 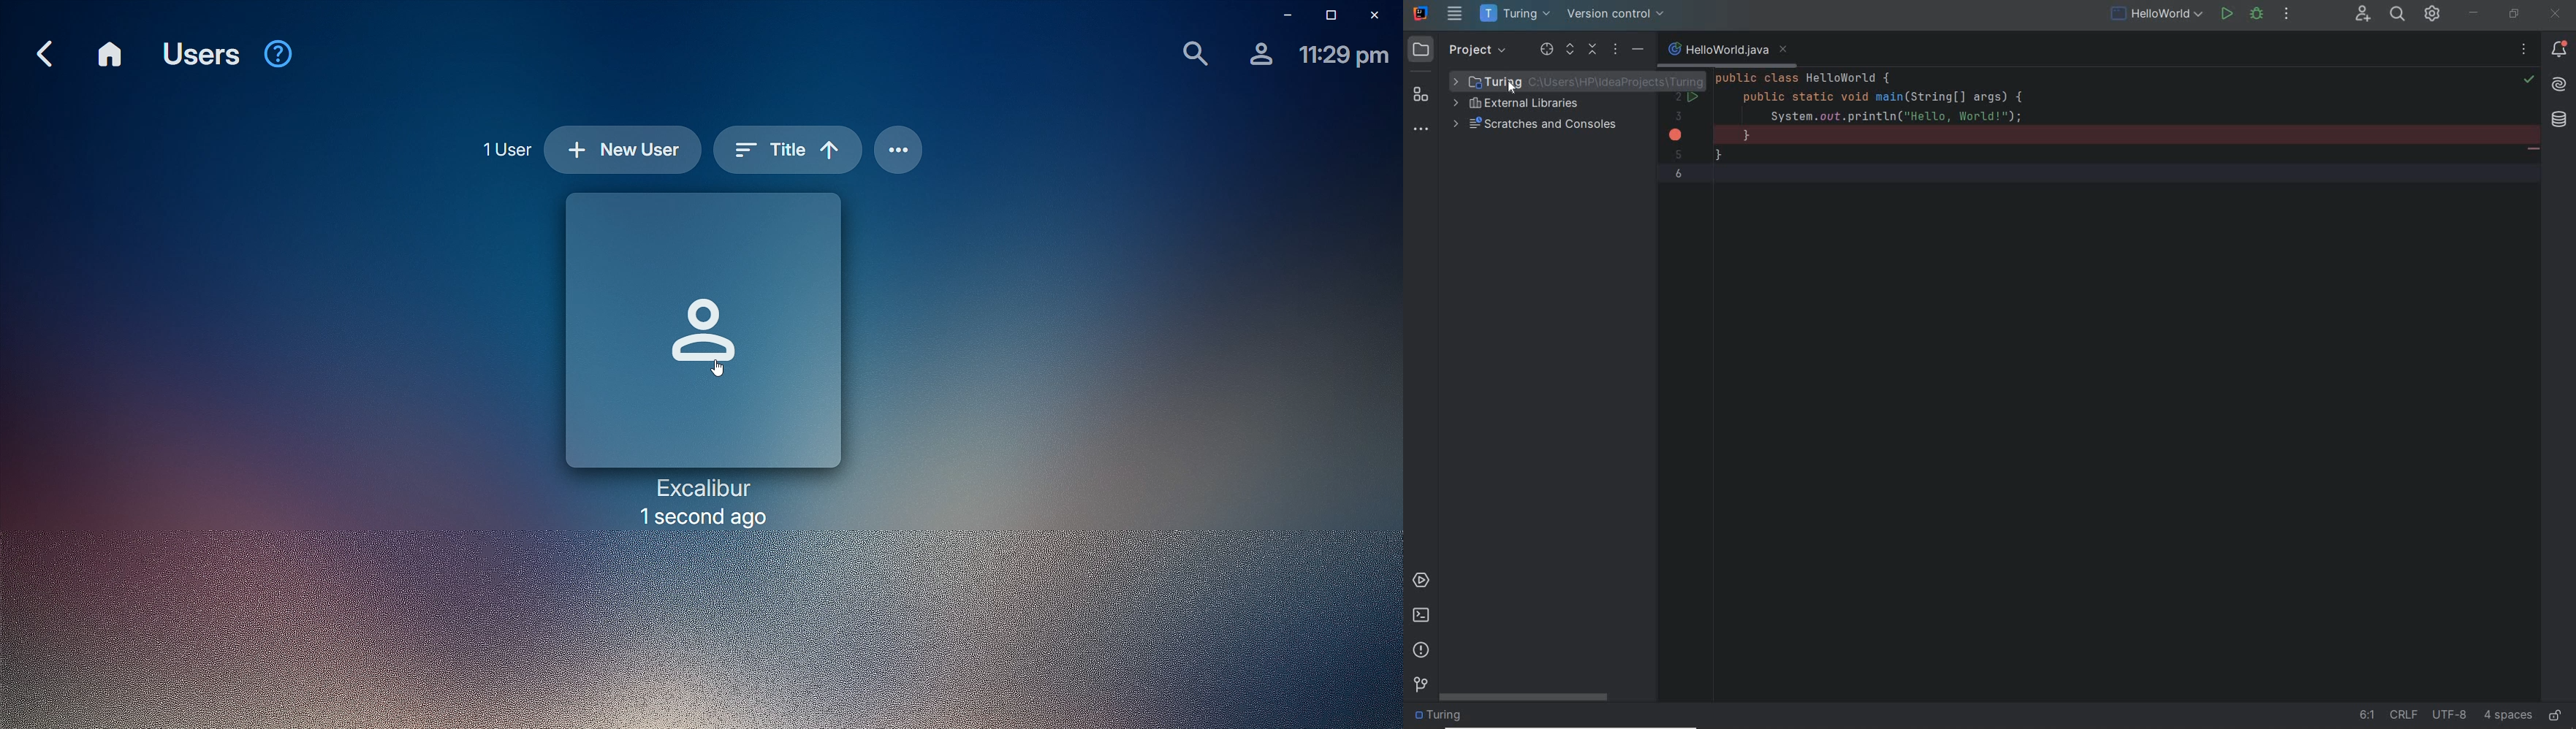 I want to click on more actions, so click(x=2288, y=15).